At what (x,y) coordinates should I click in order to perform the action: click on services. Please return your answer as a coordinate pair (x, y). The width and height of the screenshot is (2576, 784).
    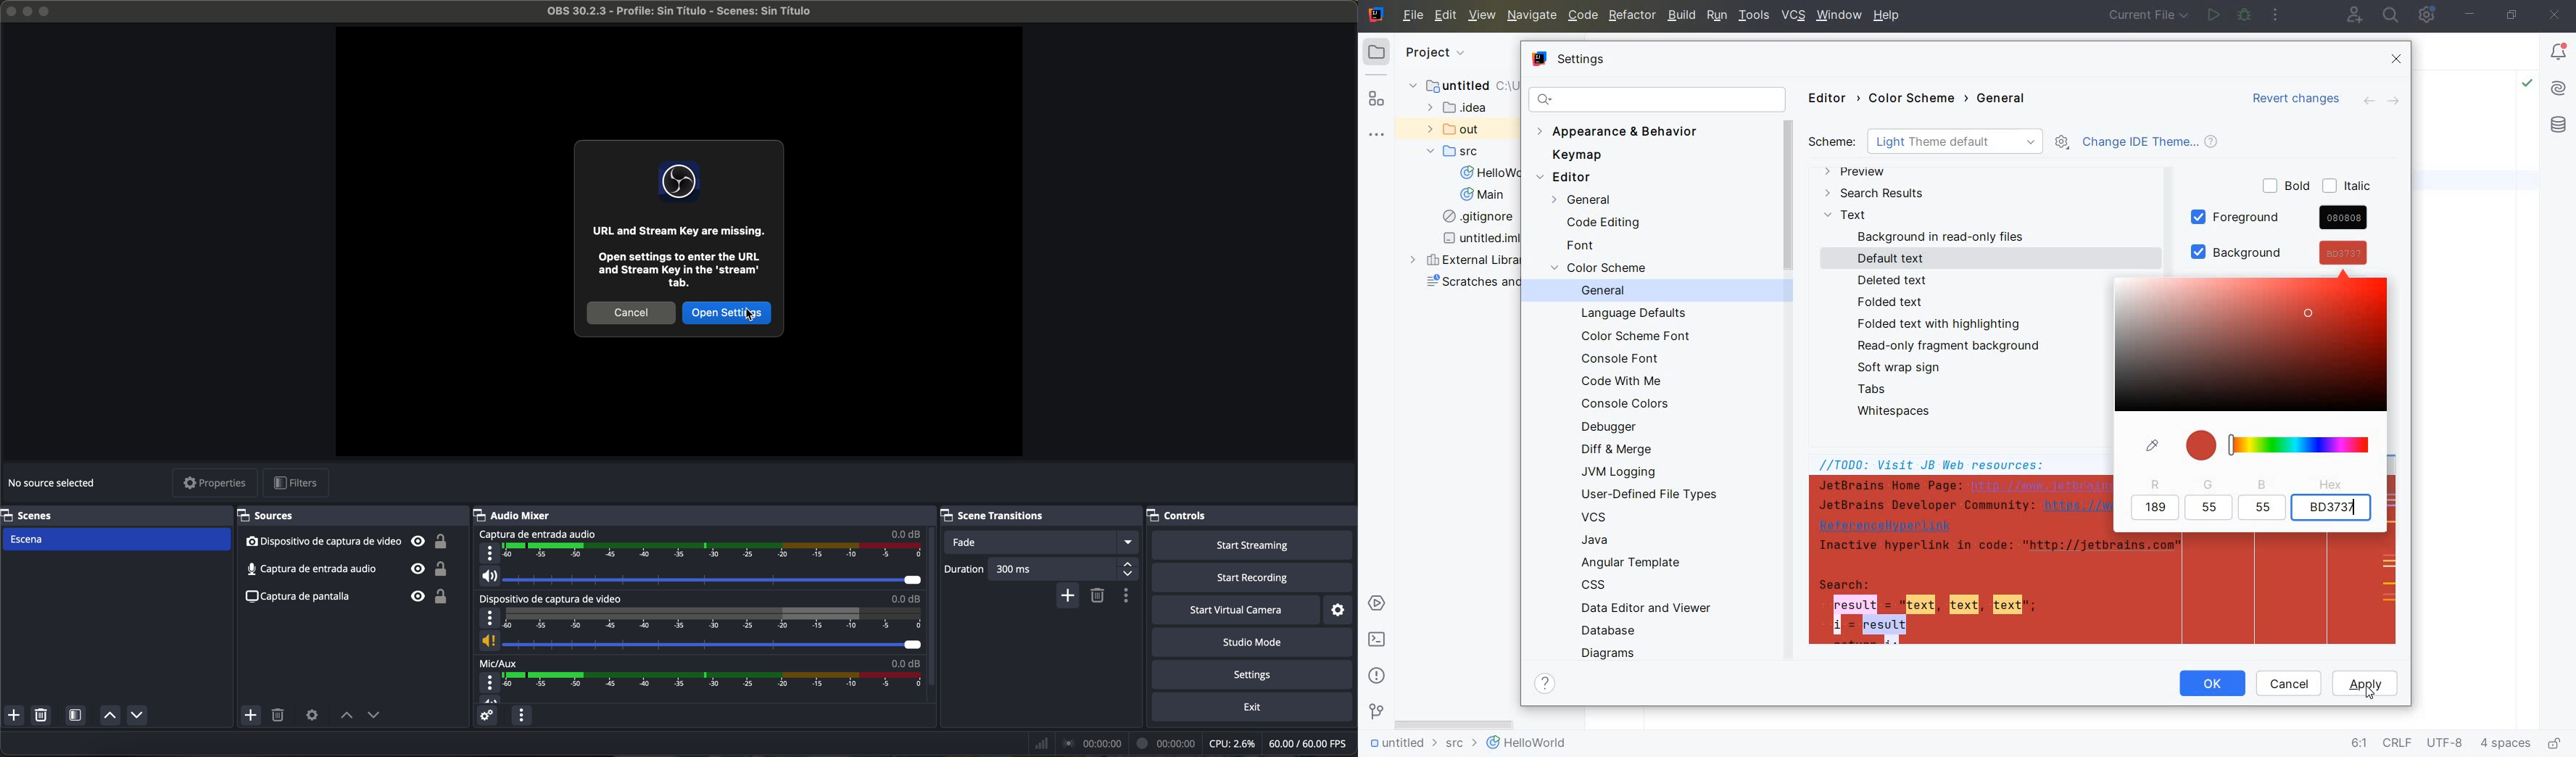
    Looking at the image, I should click on (1376, 604).